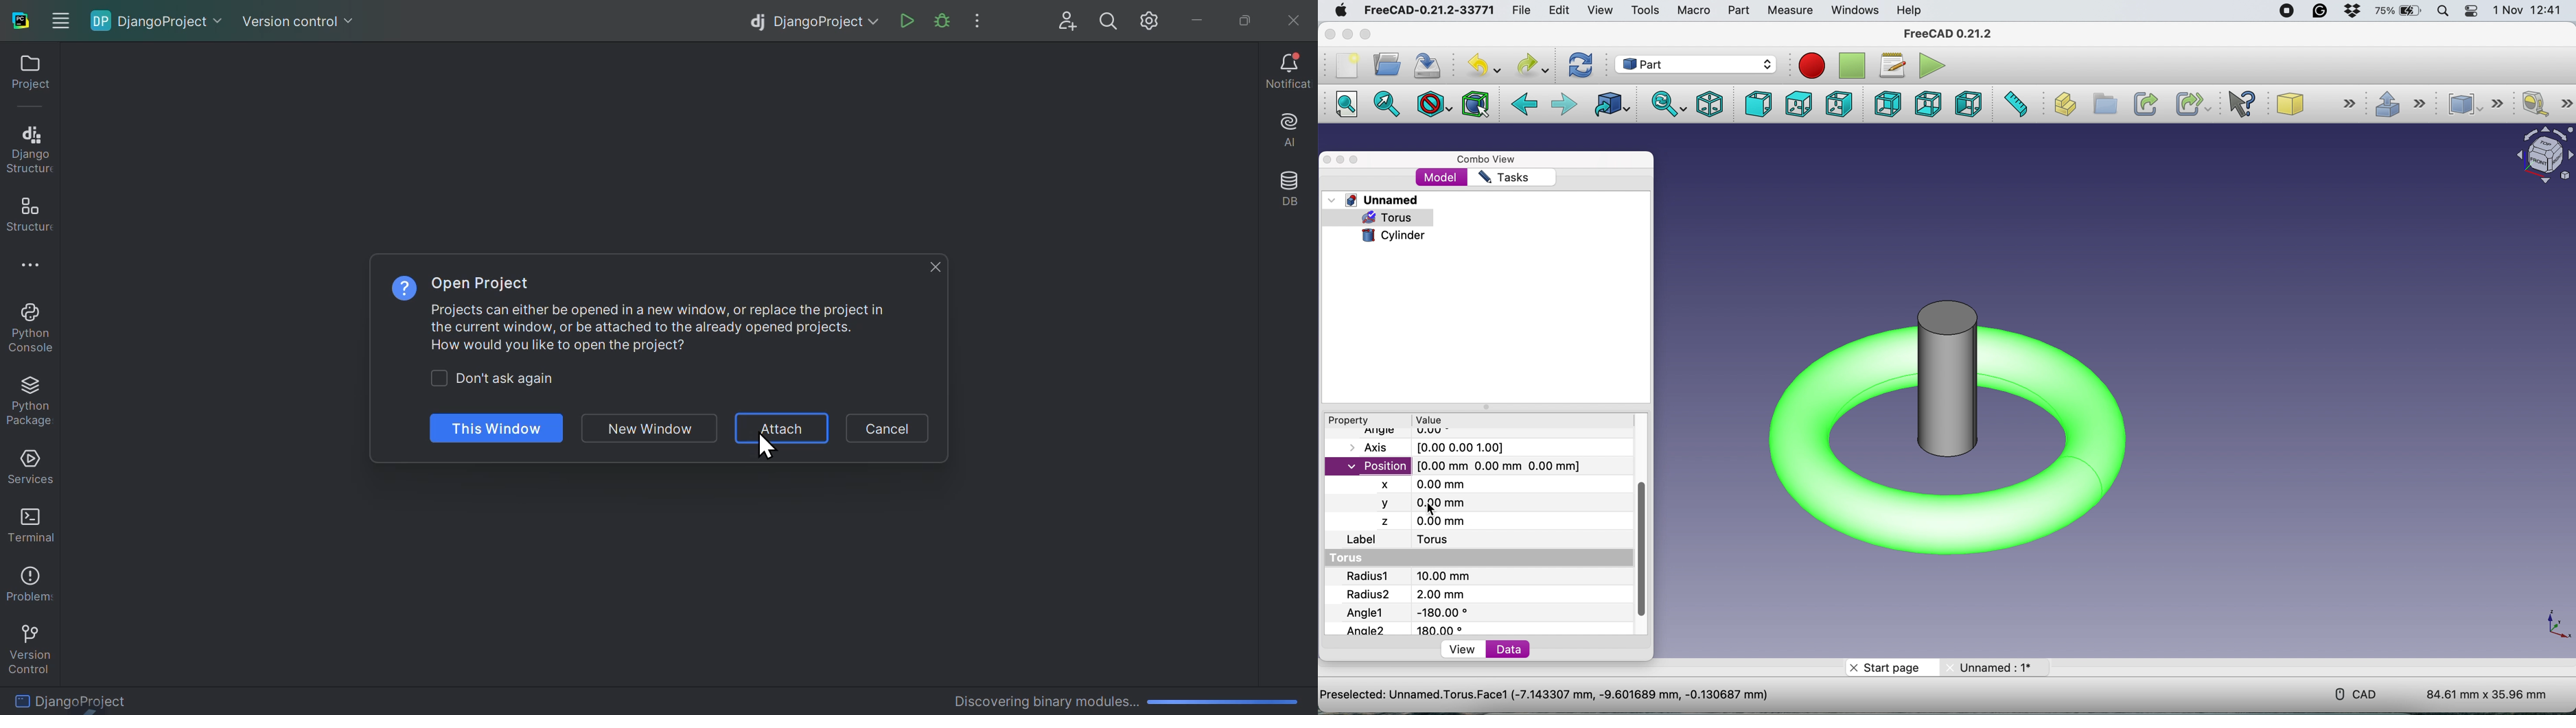 This screenshot has width=2576, height=728. Describe the element at coordinates (1852, 66) in the screenshot. I see `stop recording macros` at that location.